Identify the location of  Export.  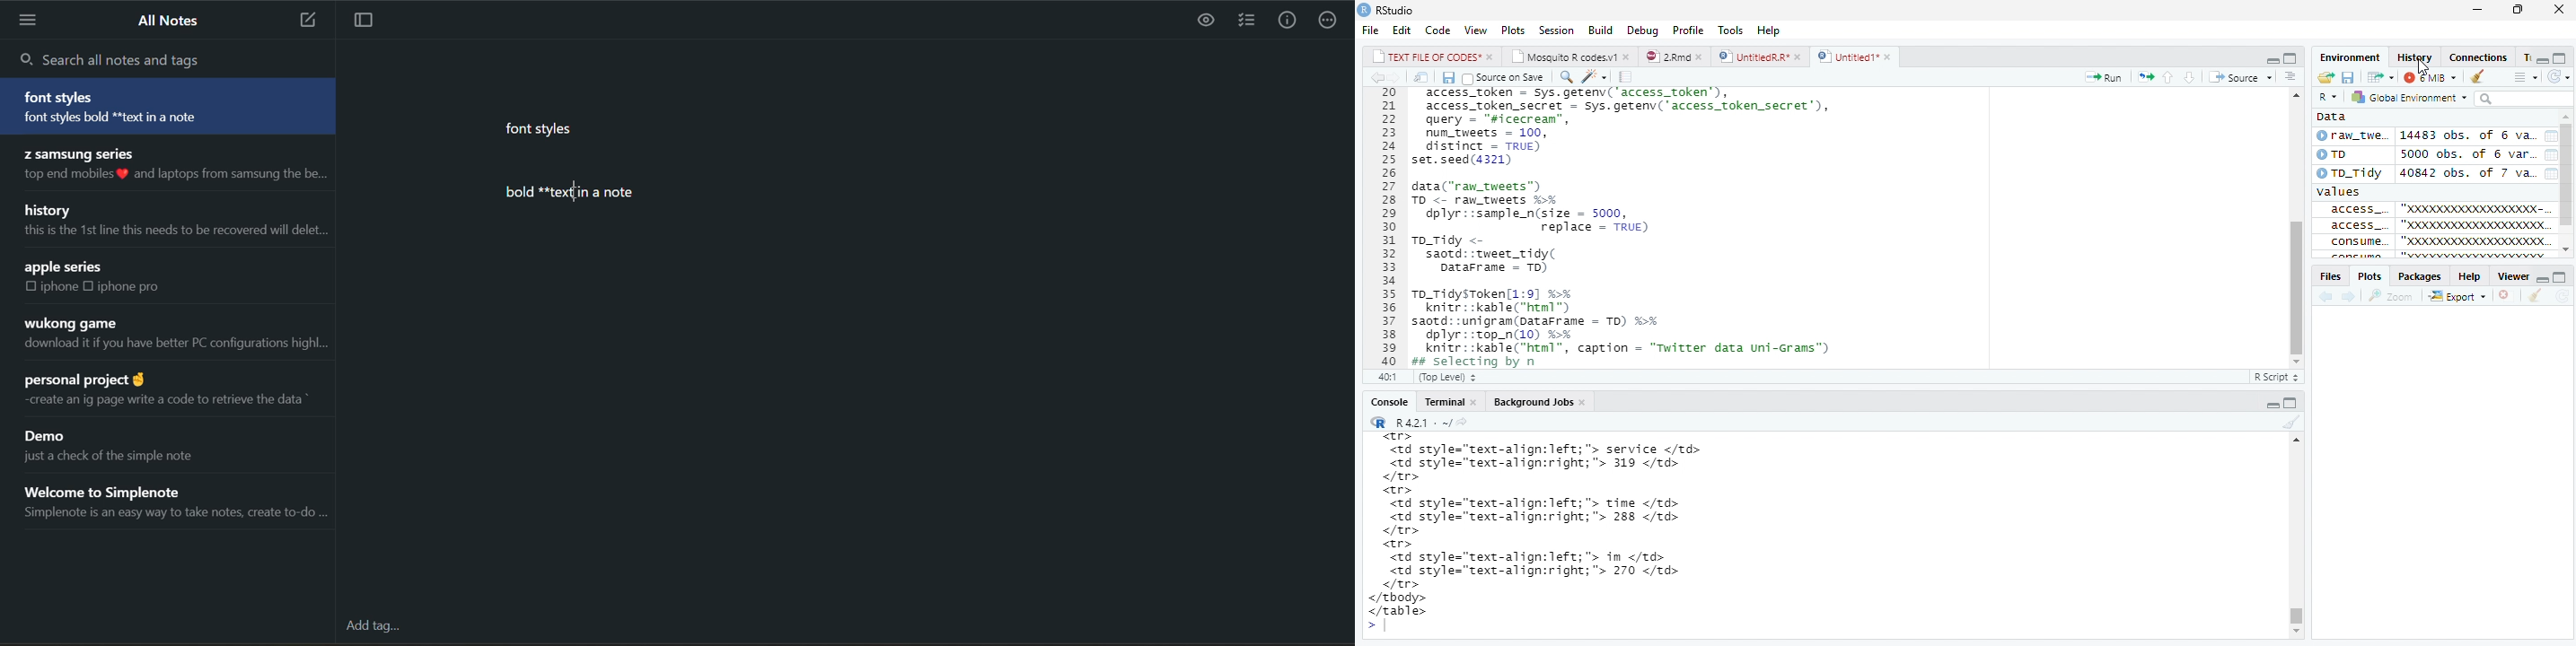
(2460, 297).